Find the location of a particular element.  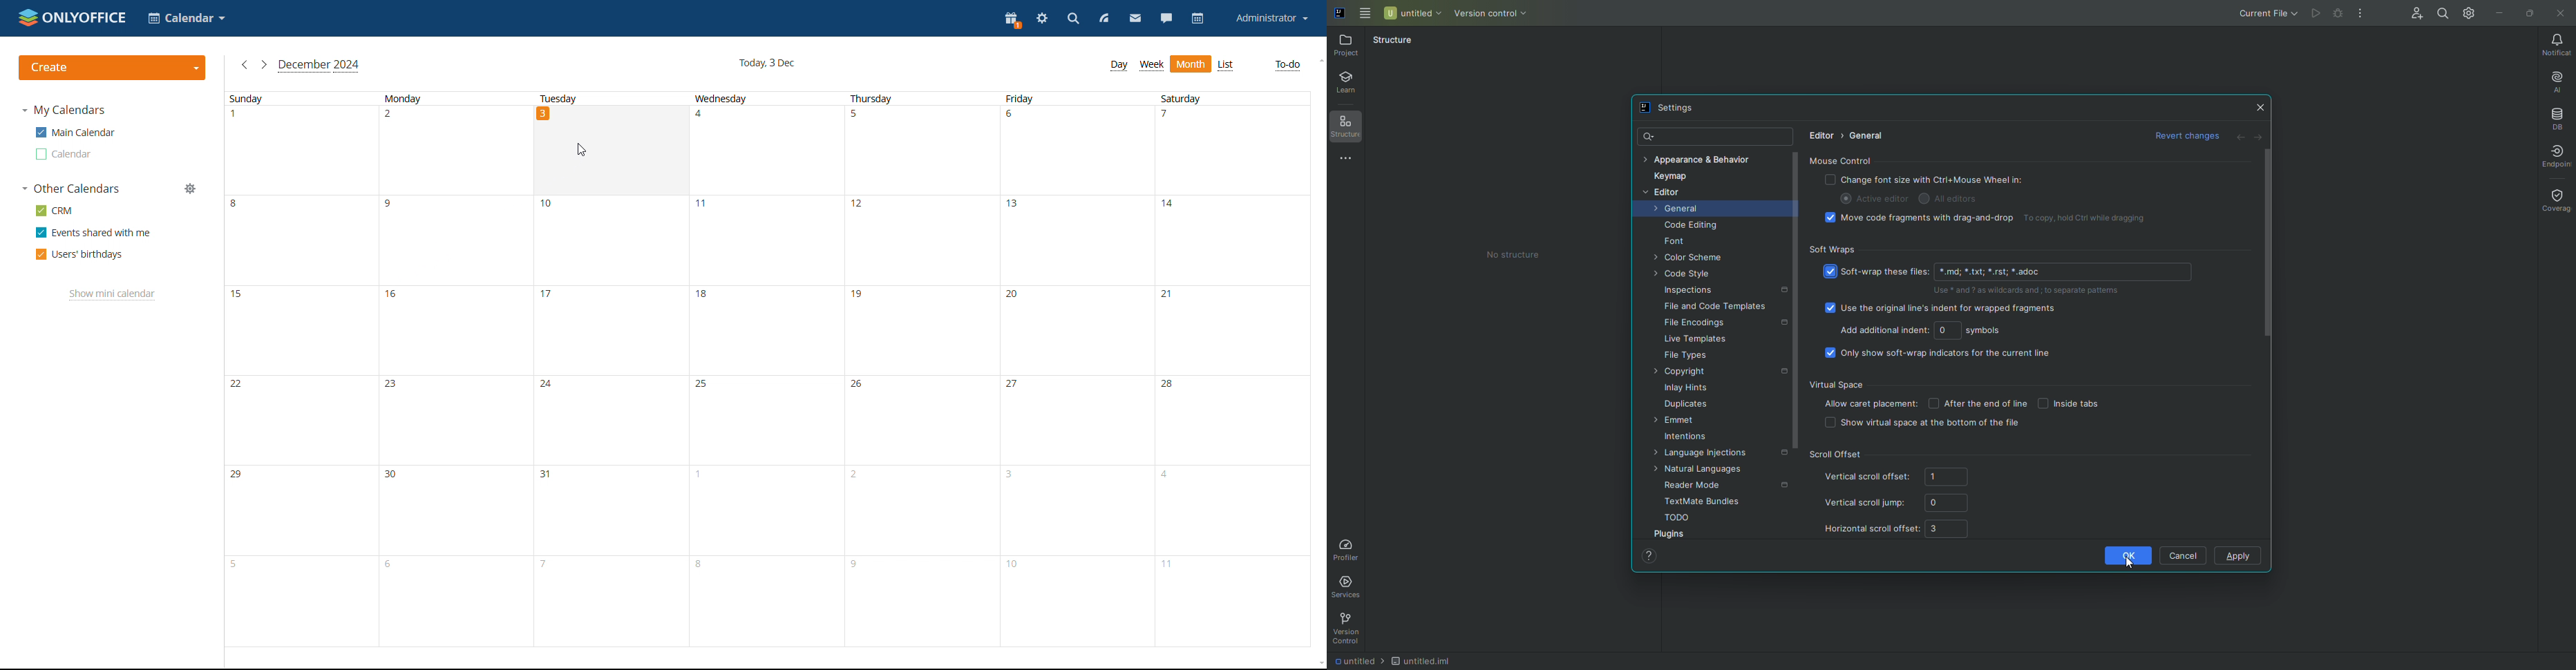

More Tools is located at coordinates (1349, 161).